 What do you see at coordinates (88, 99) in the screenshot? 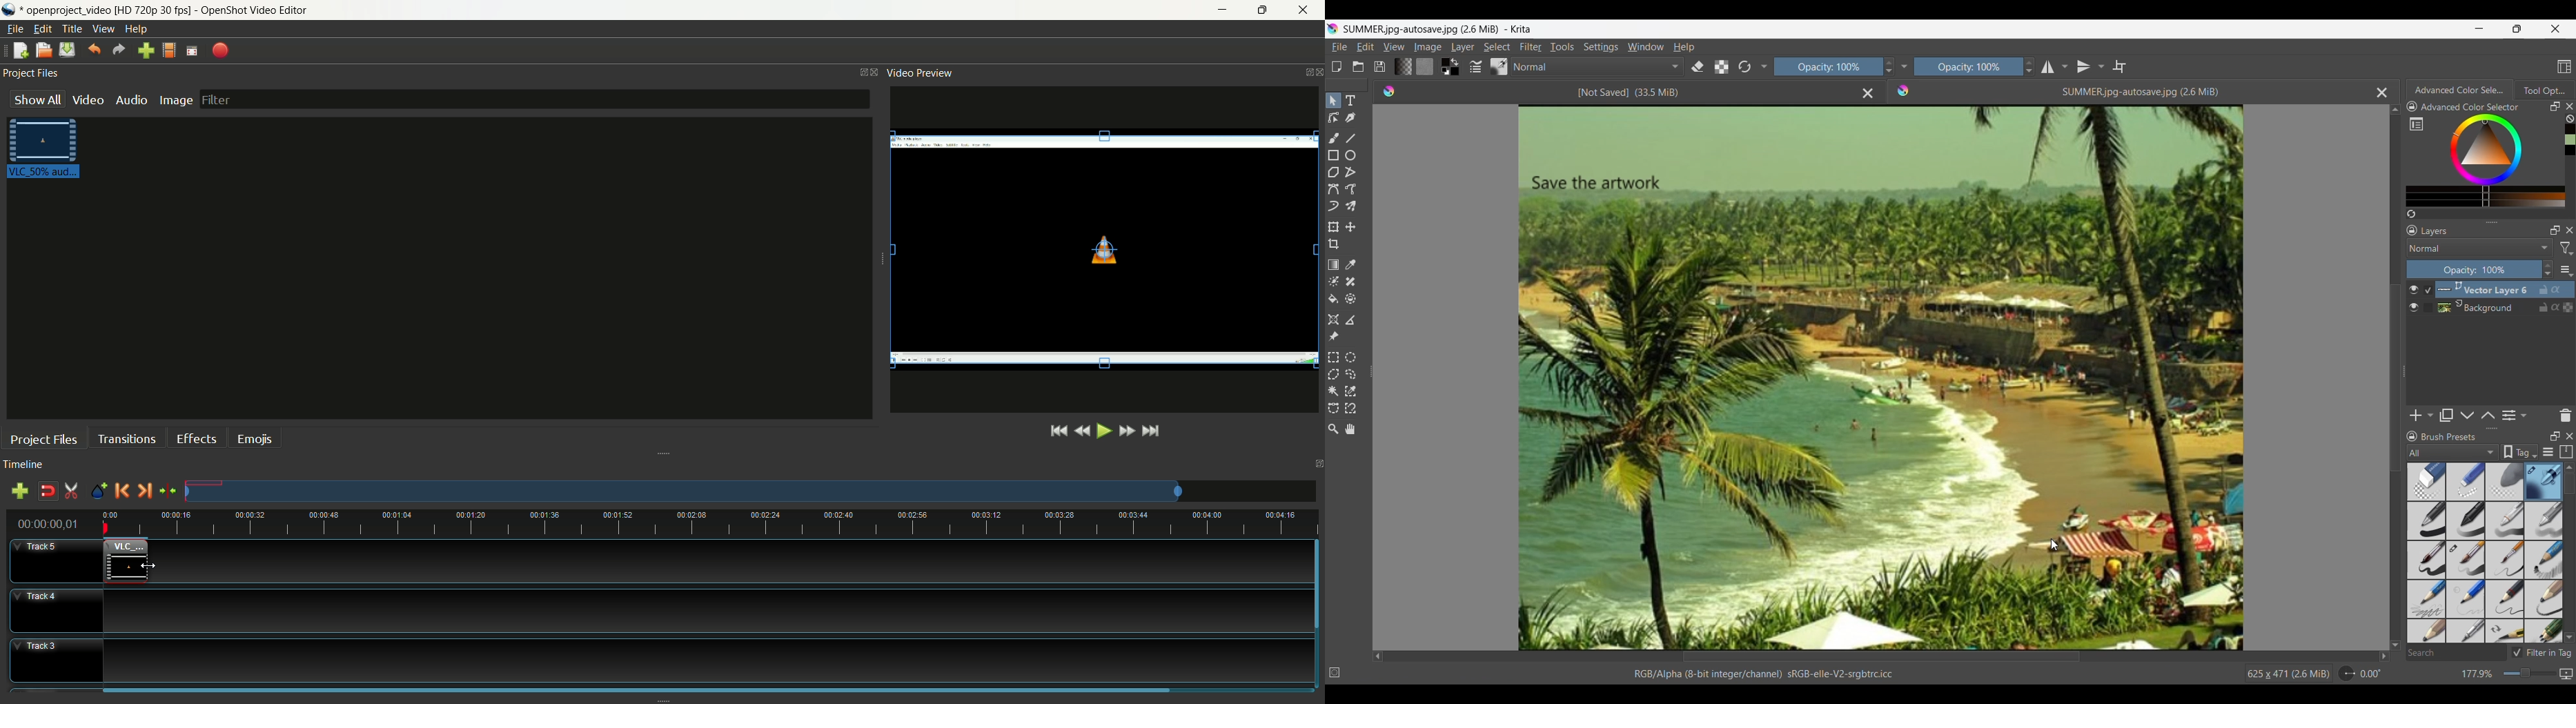
I see `video` at bounding box center [88, 99].